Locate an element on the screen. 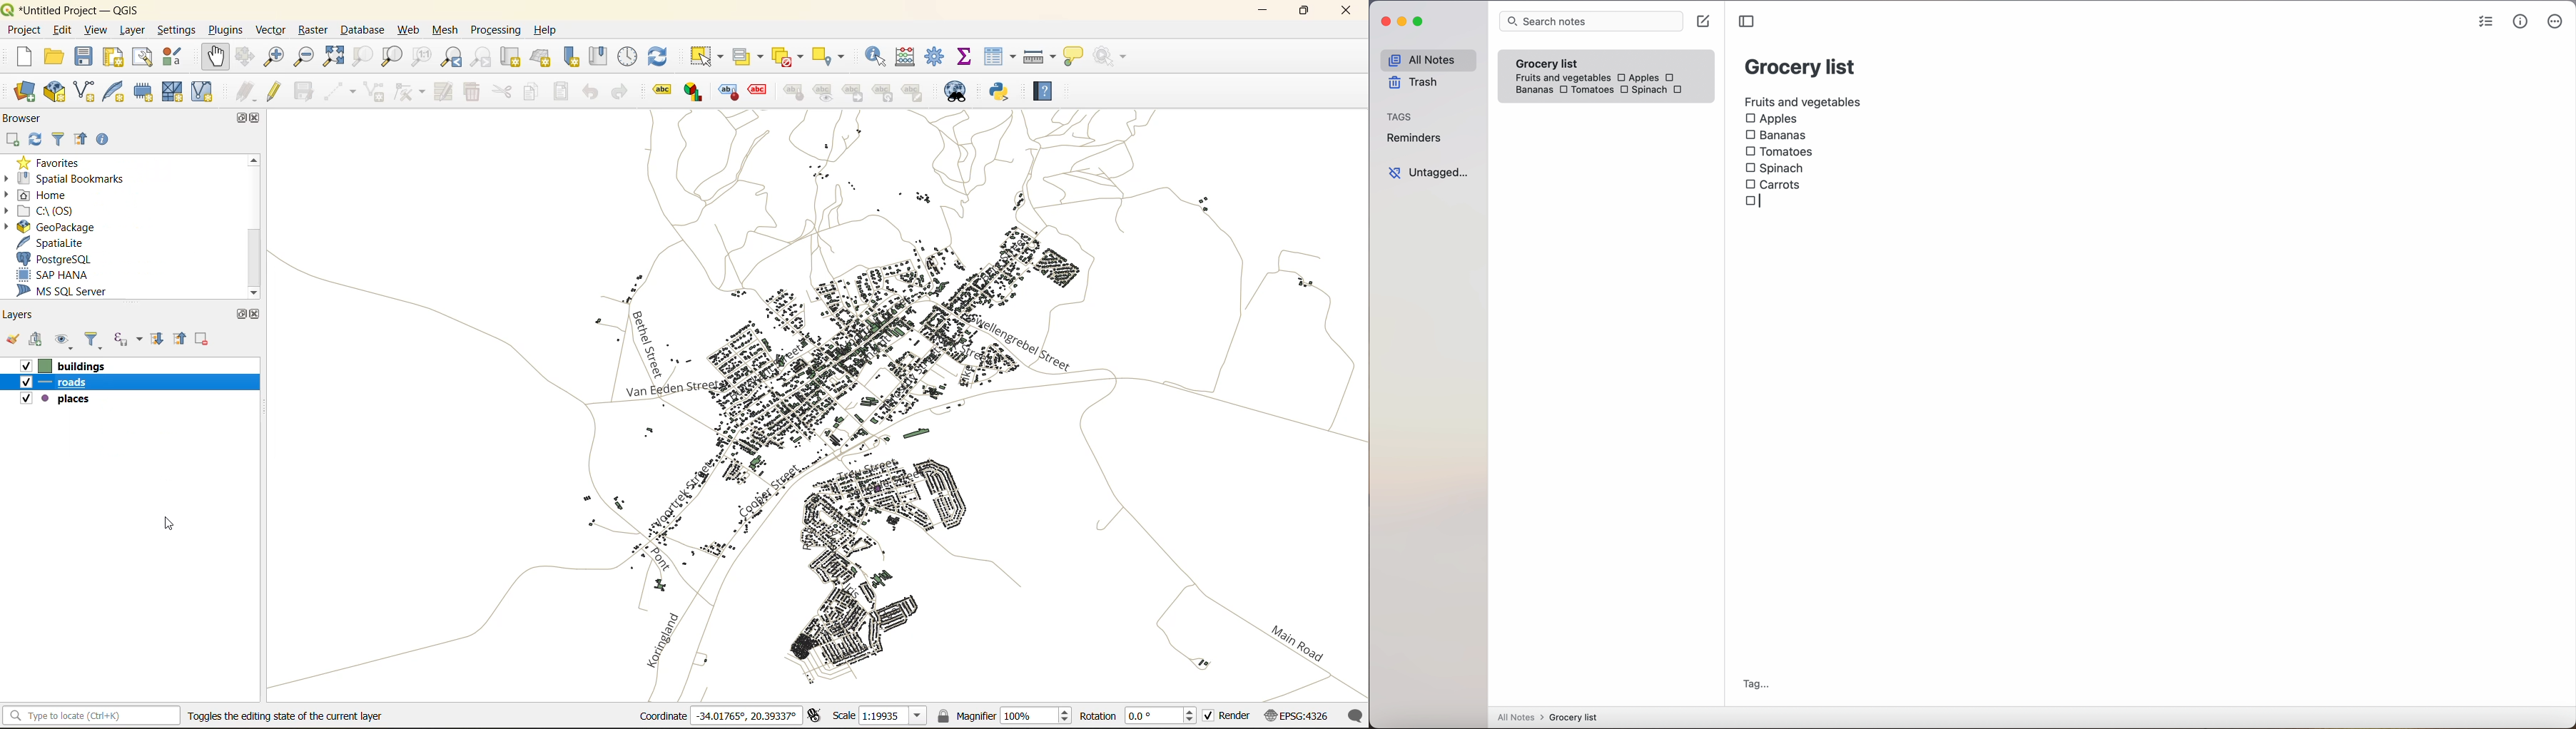 The width and height of the screenshot is (2576, 756). all notes is located at coordinates (1427, 61).